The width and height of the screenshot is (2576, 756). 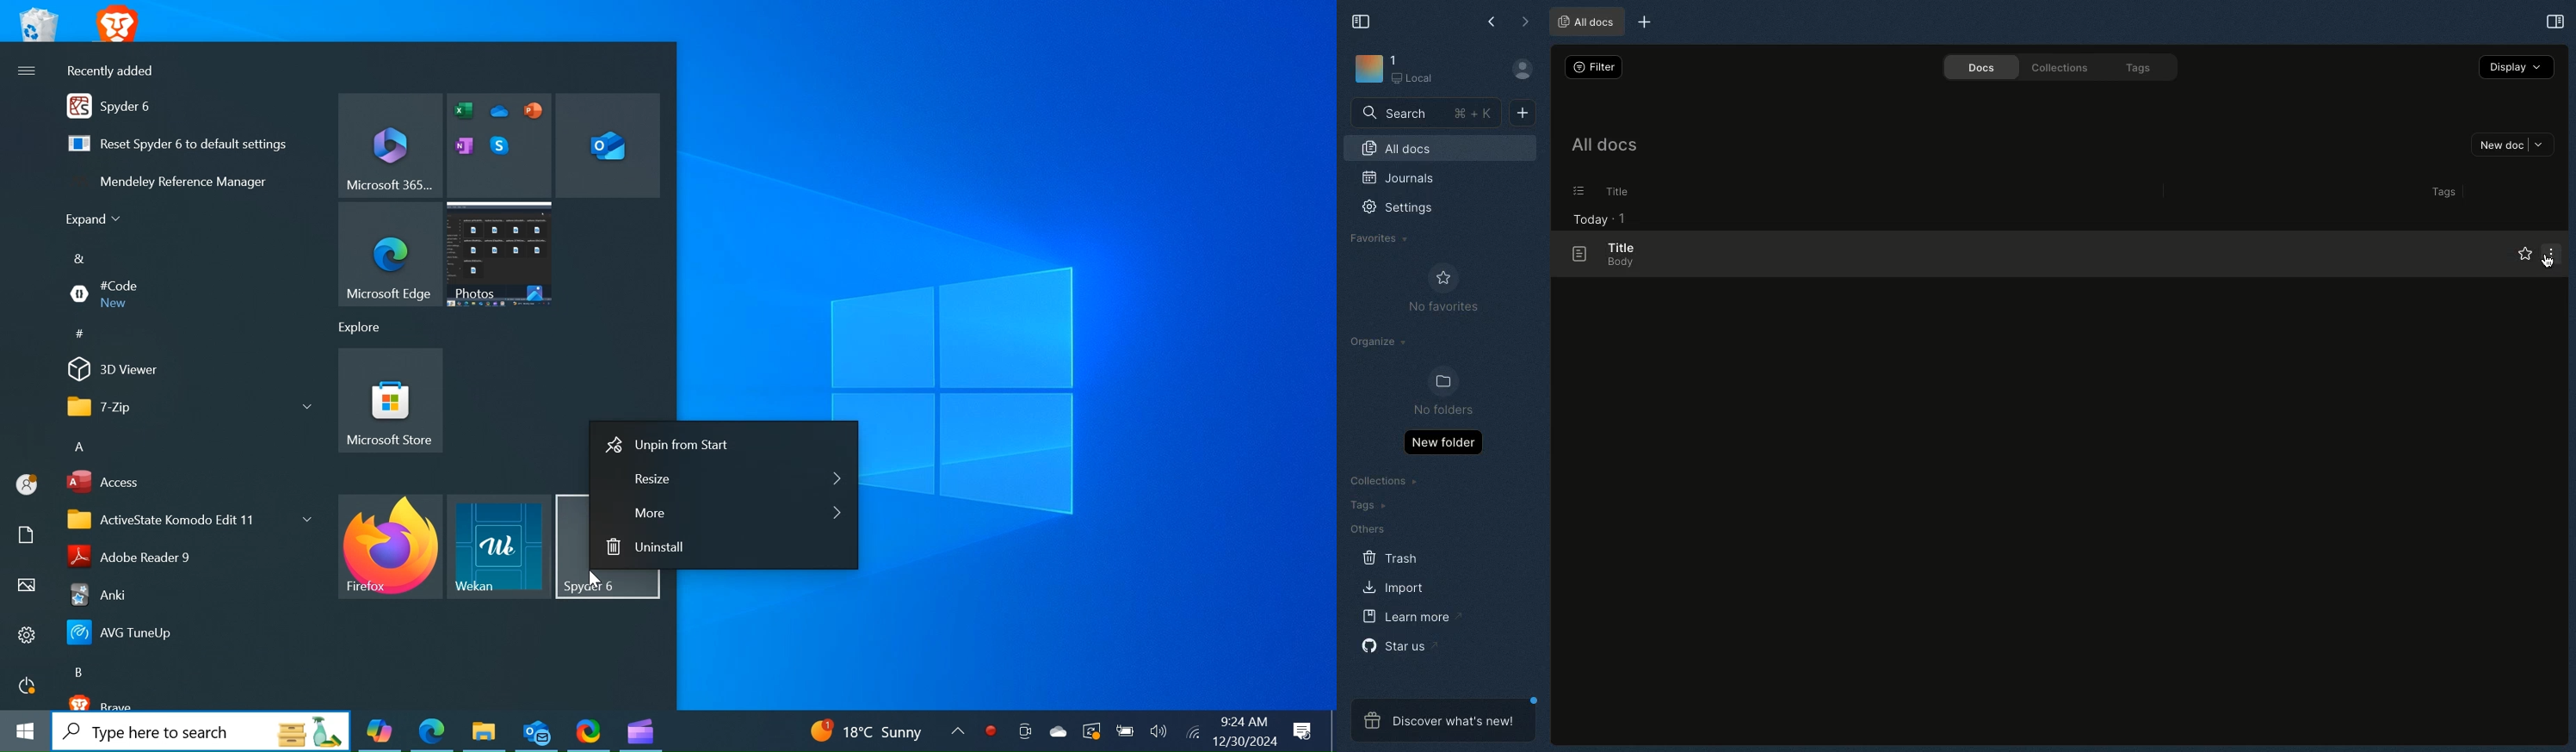 What do you see at coordinates (185, 372) in the screenshot?
I see `3D Viewer` at bounding box center [185, 372].